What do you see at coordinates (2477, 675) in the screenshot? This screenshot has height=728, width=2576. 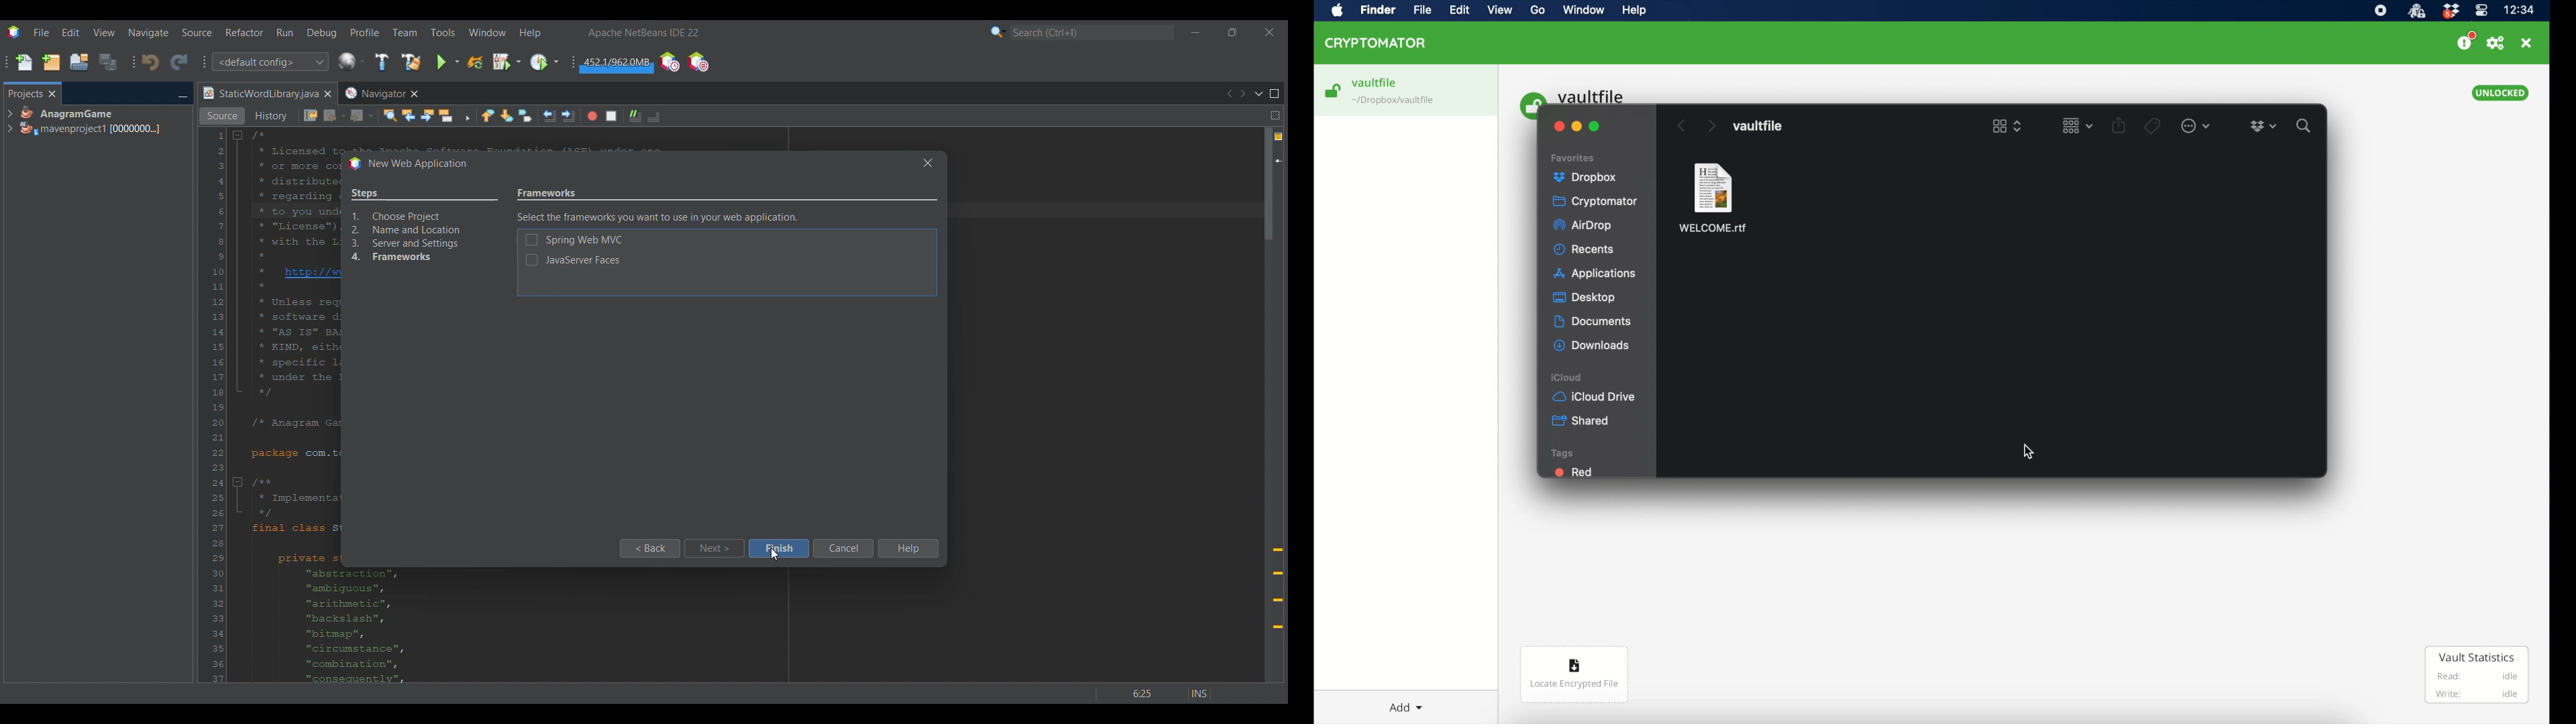 I see `vault statistics` at bounding box center [2477, 675].